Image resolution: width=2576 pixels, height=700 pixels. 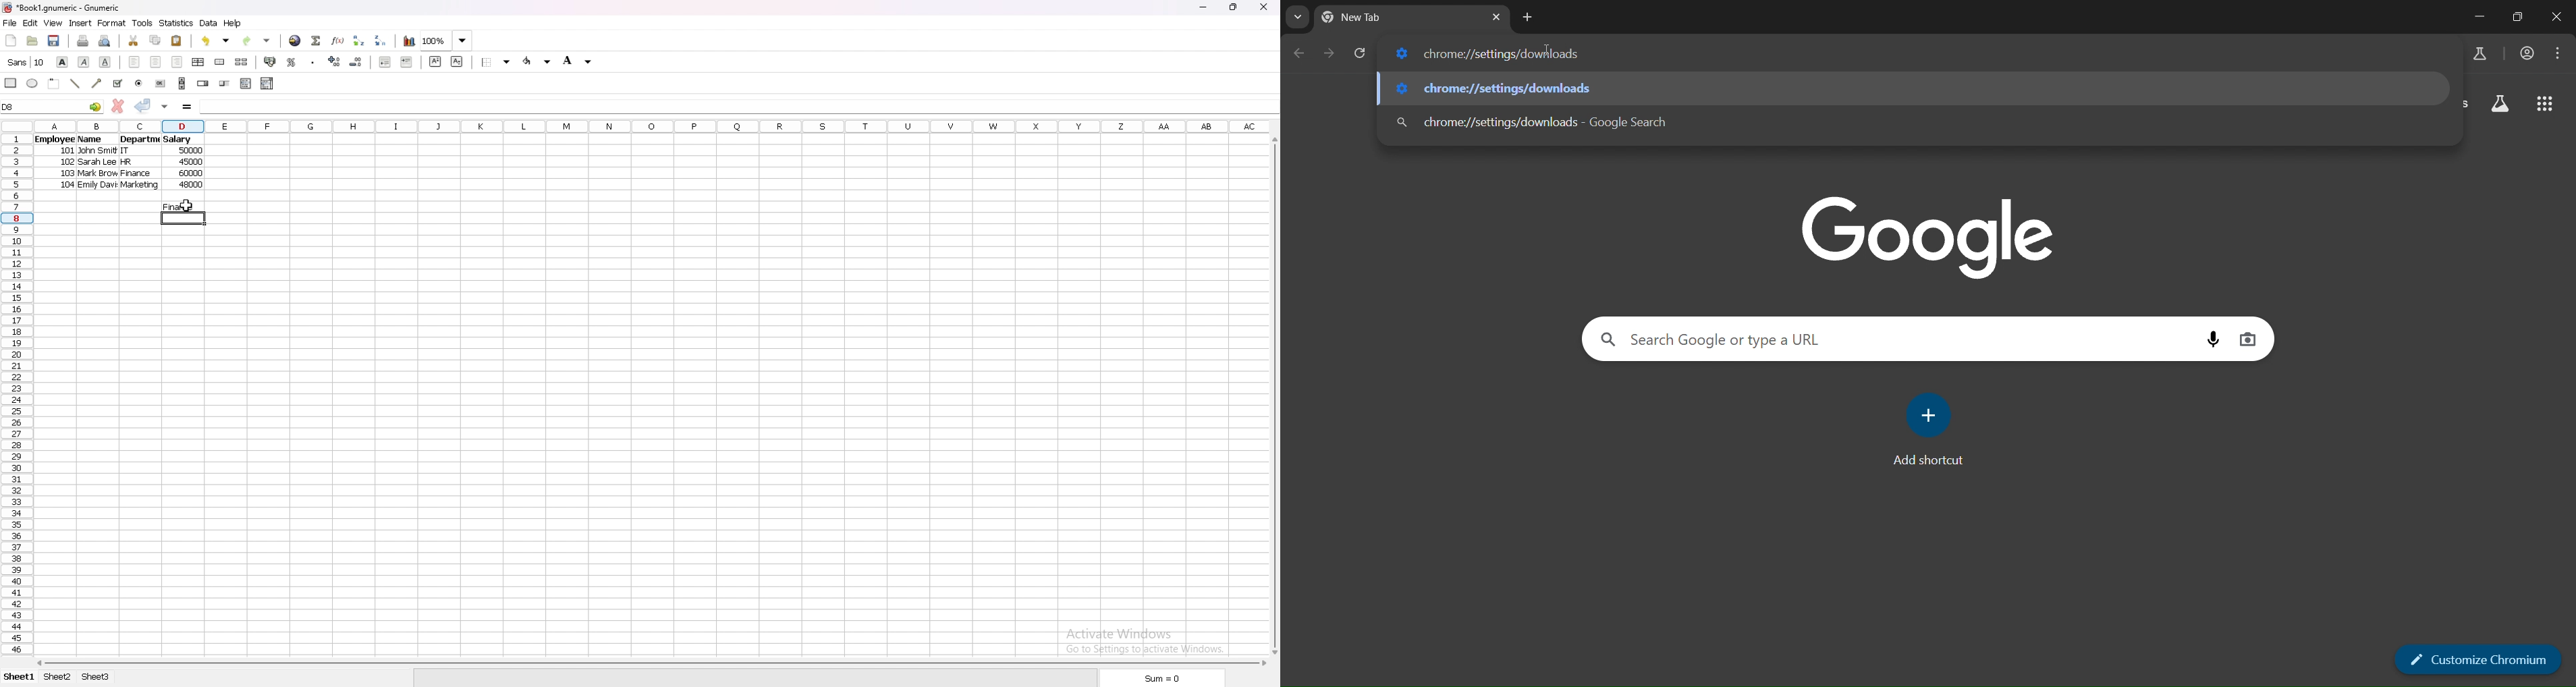 I want to click on go forward one page, so click(x=1325, y=52).